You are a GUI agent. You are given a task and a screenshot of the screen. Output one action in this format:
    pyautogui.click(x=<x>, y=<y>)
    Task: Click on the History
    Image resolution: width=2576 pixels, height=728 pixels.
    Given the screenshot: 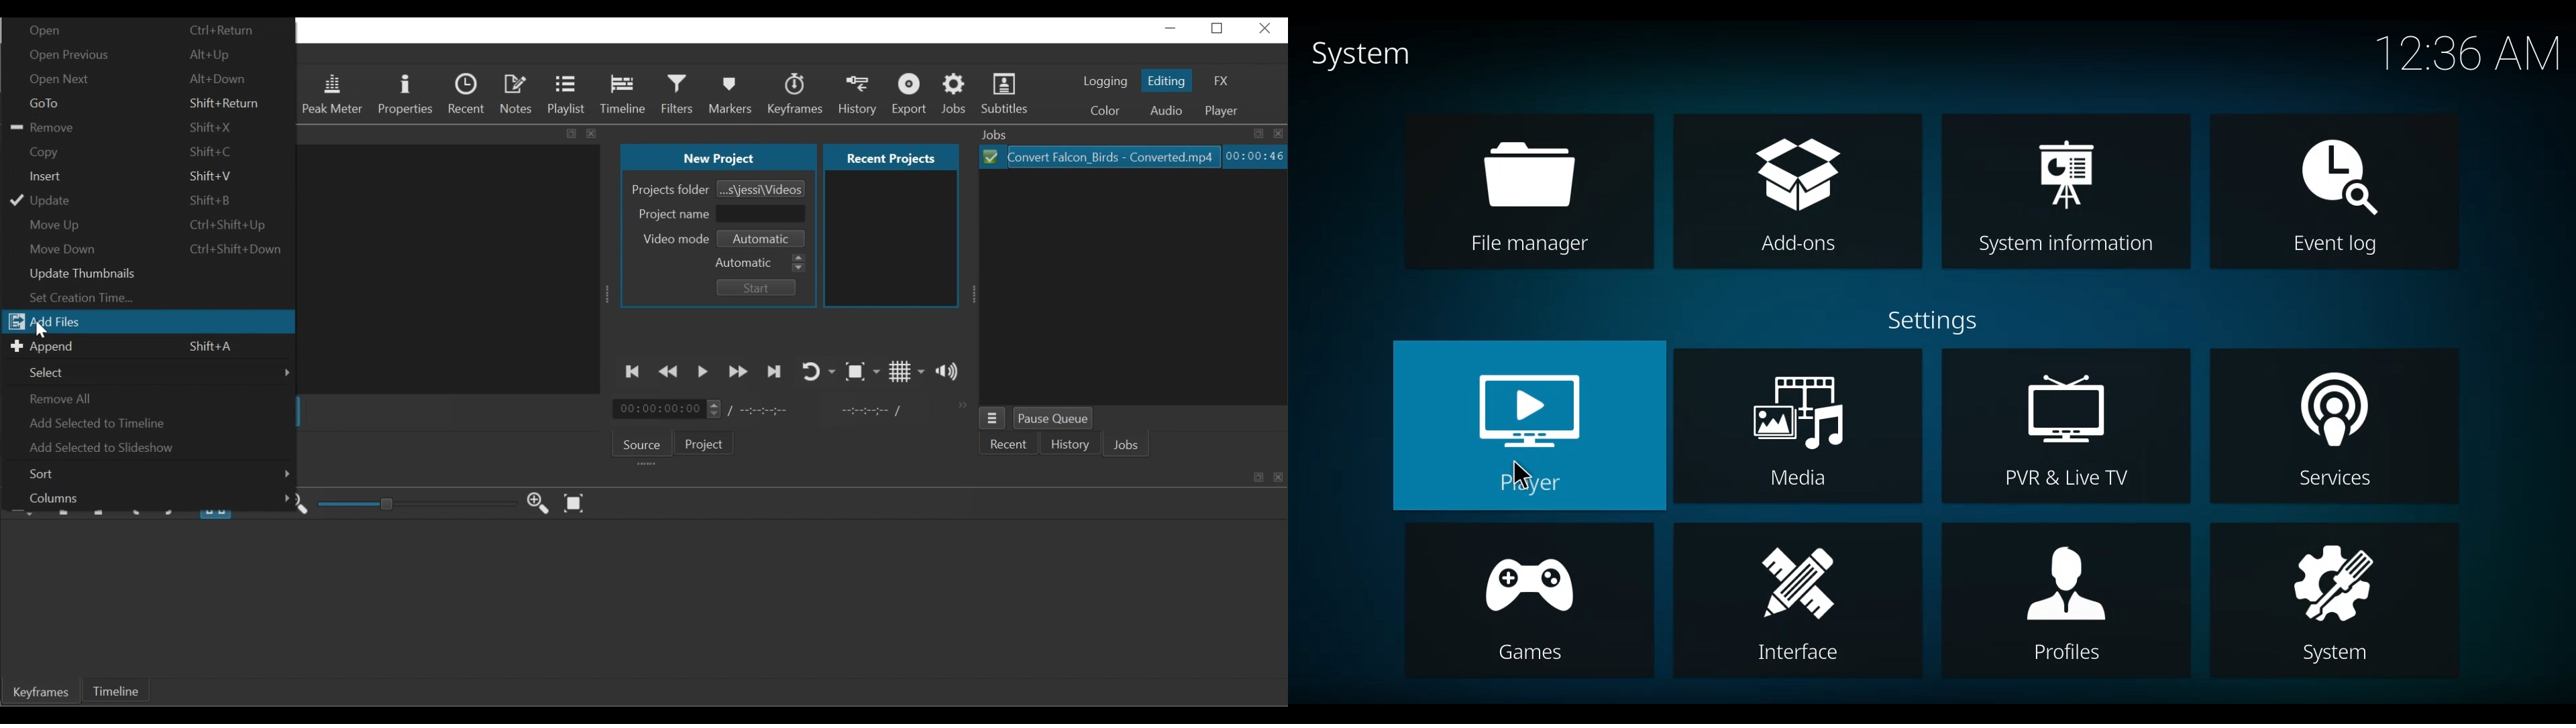 What is the action you would take?
    pyautogui.click(x=1070, y=442)
    